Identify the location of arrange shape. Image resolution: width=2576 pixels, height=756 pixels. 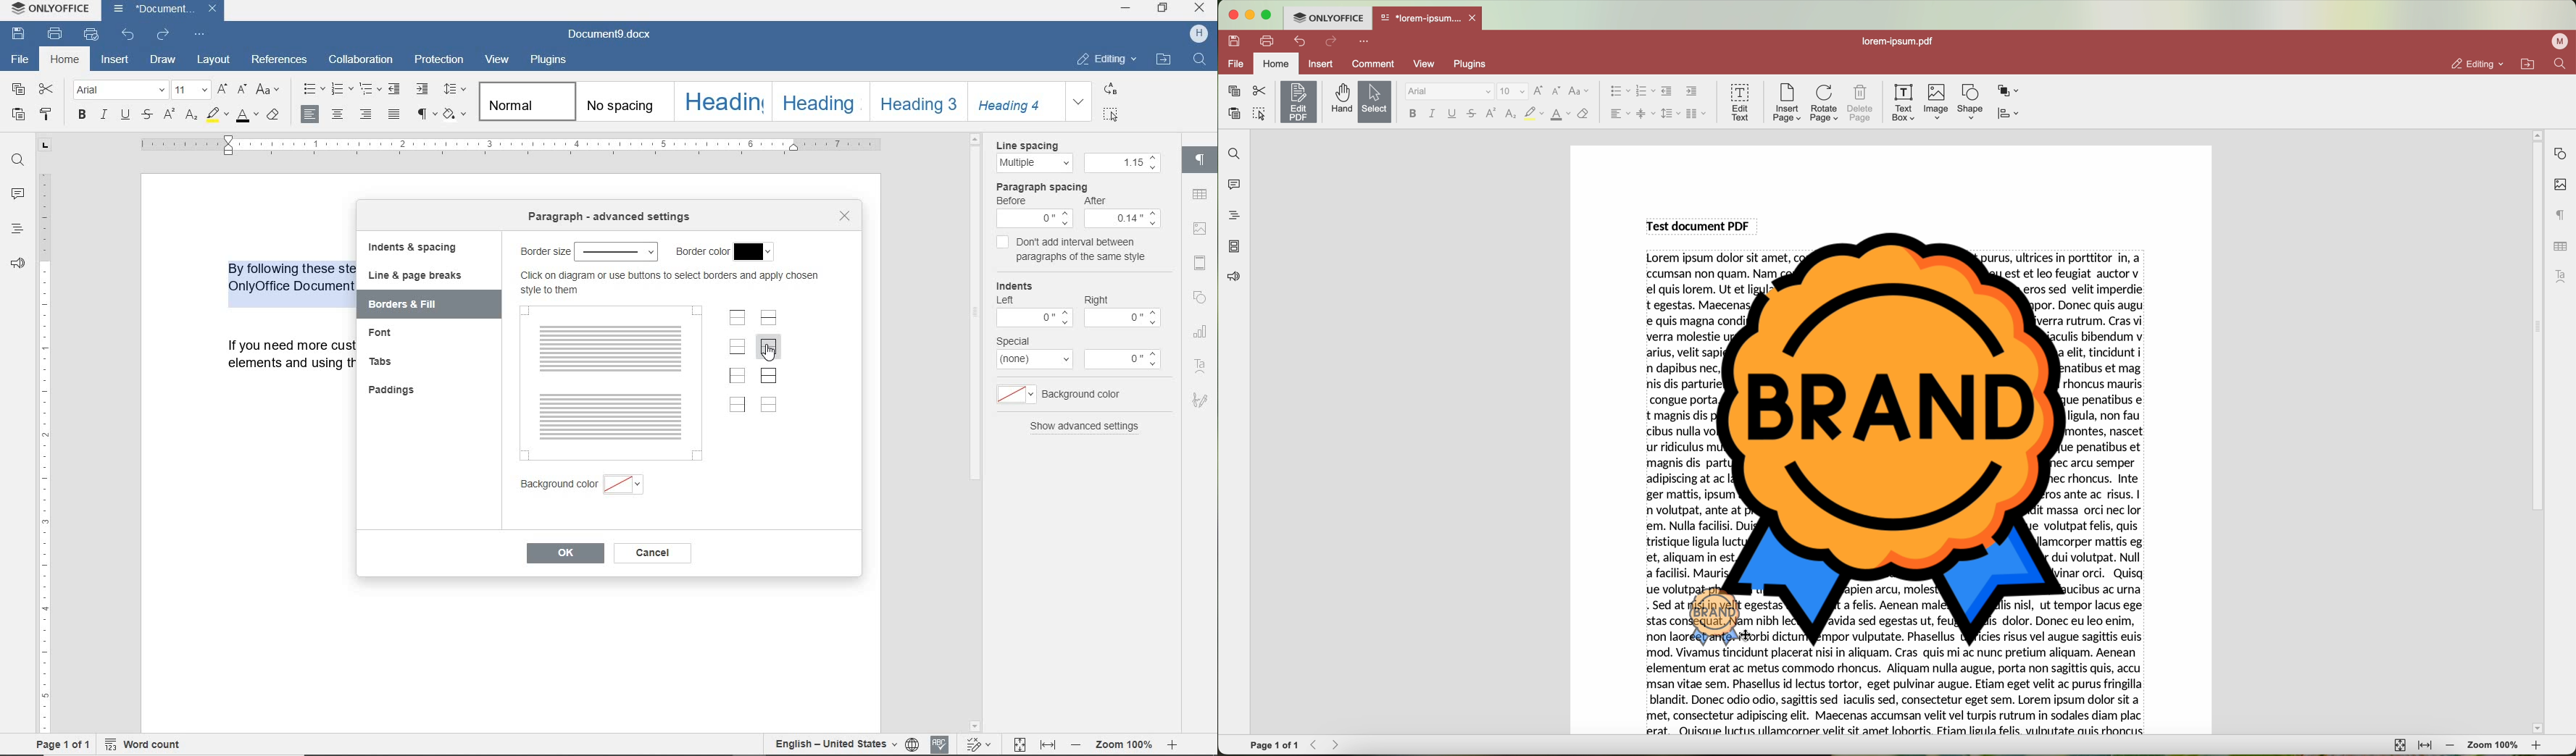
(2009, 91).